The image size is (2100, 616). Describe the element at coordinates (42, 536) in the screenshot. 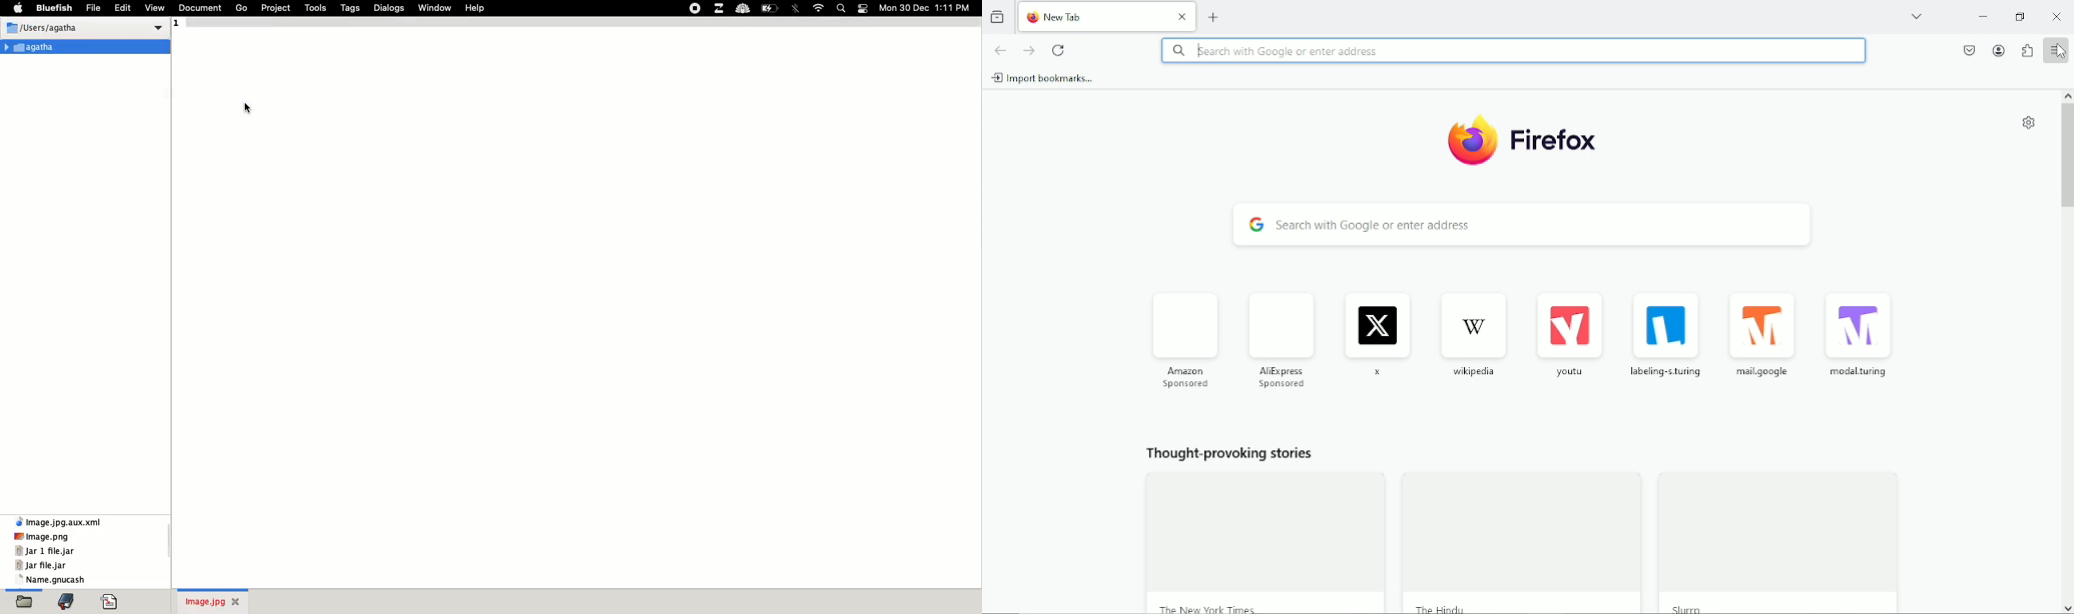

I see `image.png` at that location.